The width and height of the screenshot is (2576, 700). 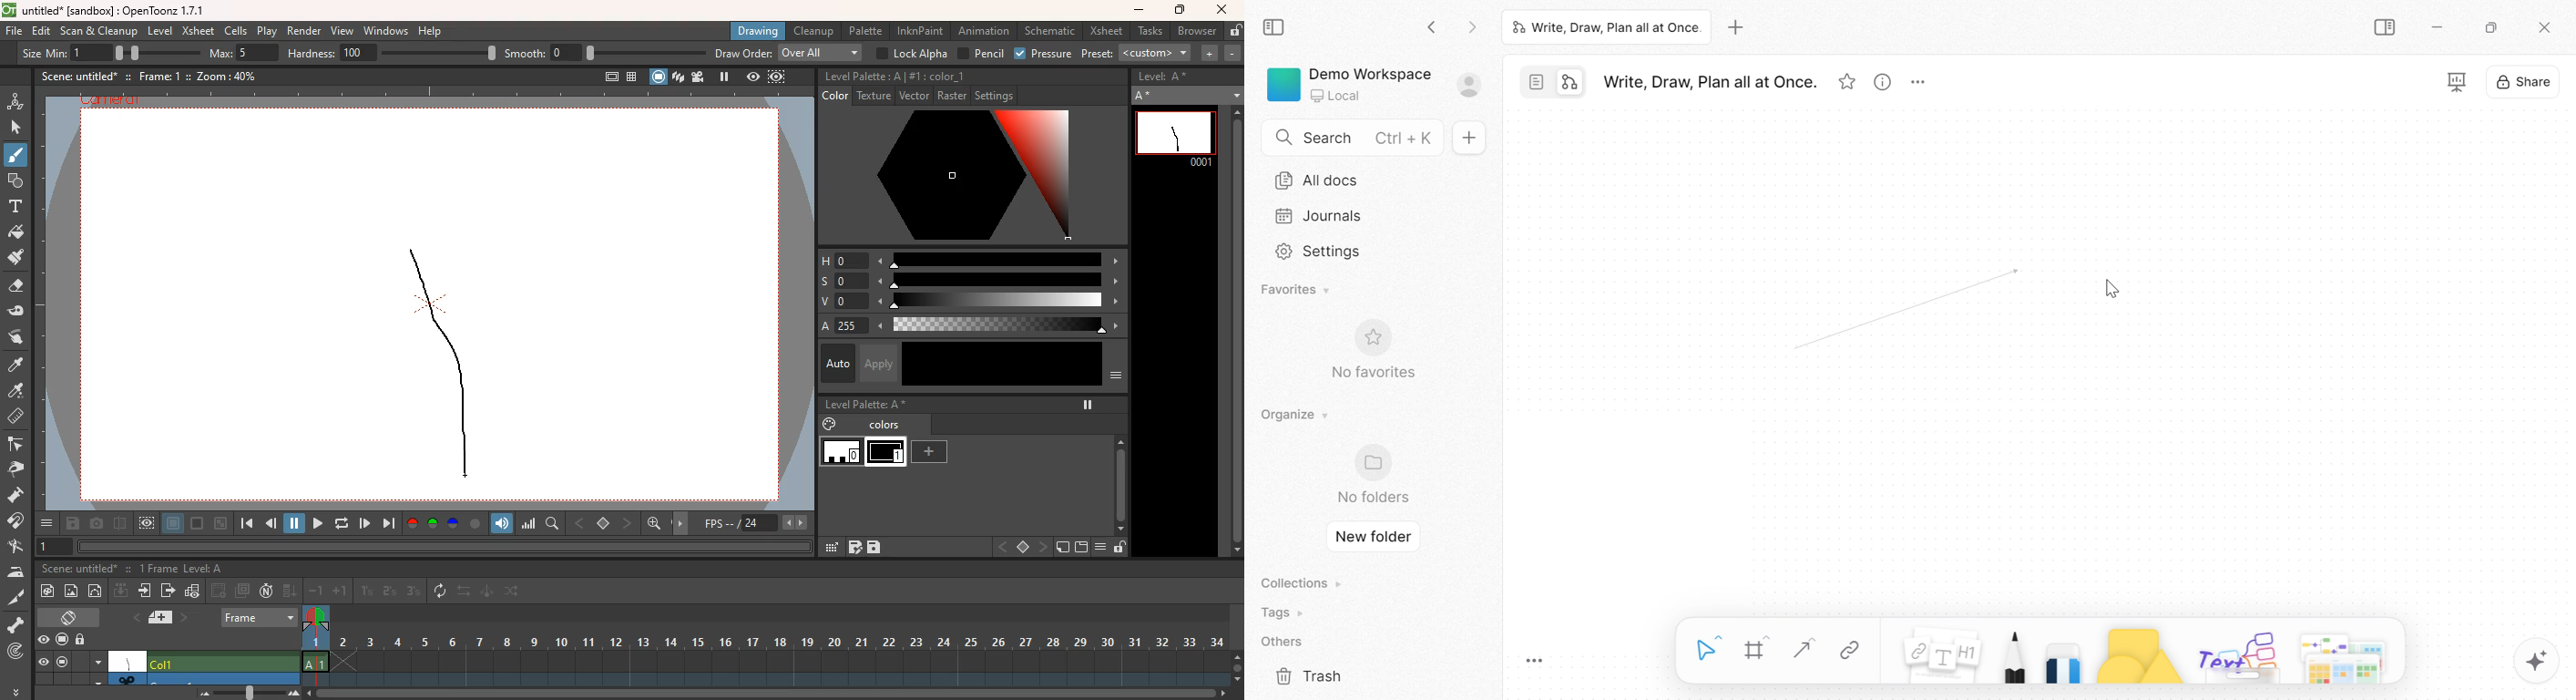 I want to click on locate, so click(x=15, y=653).